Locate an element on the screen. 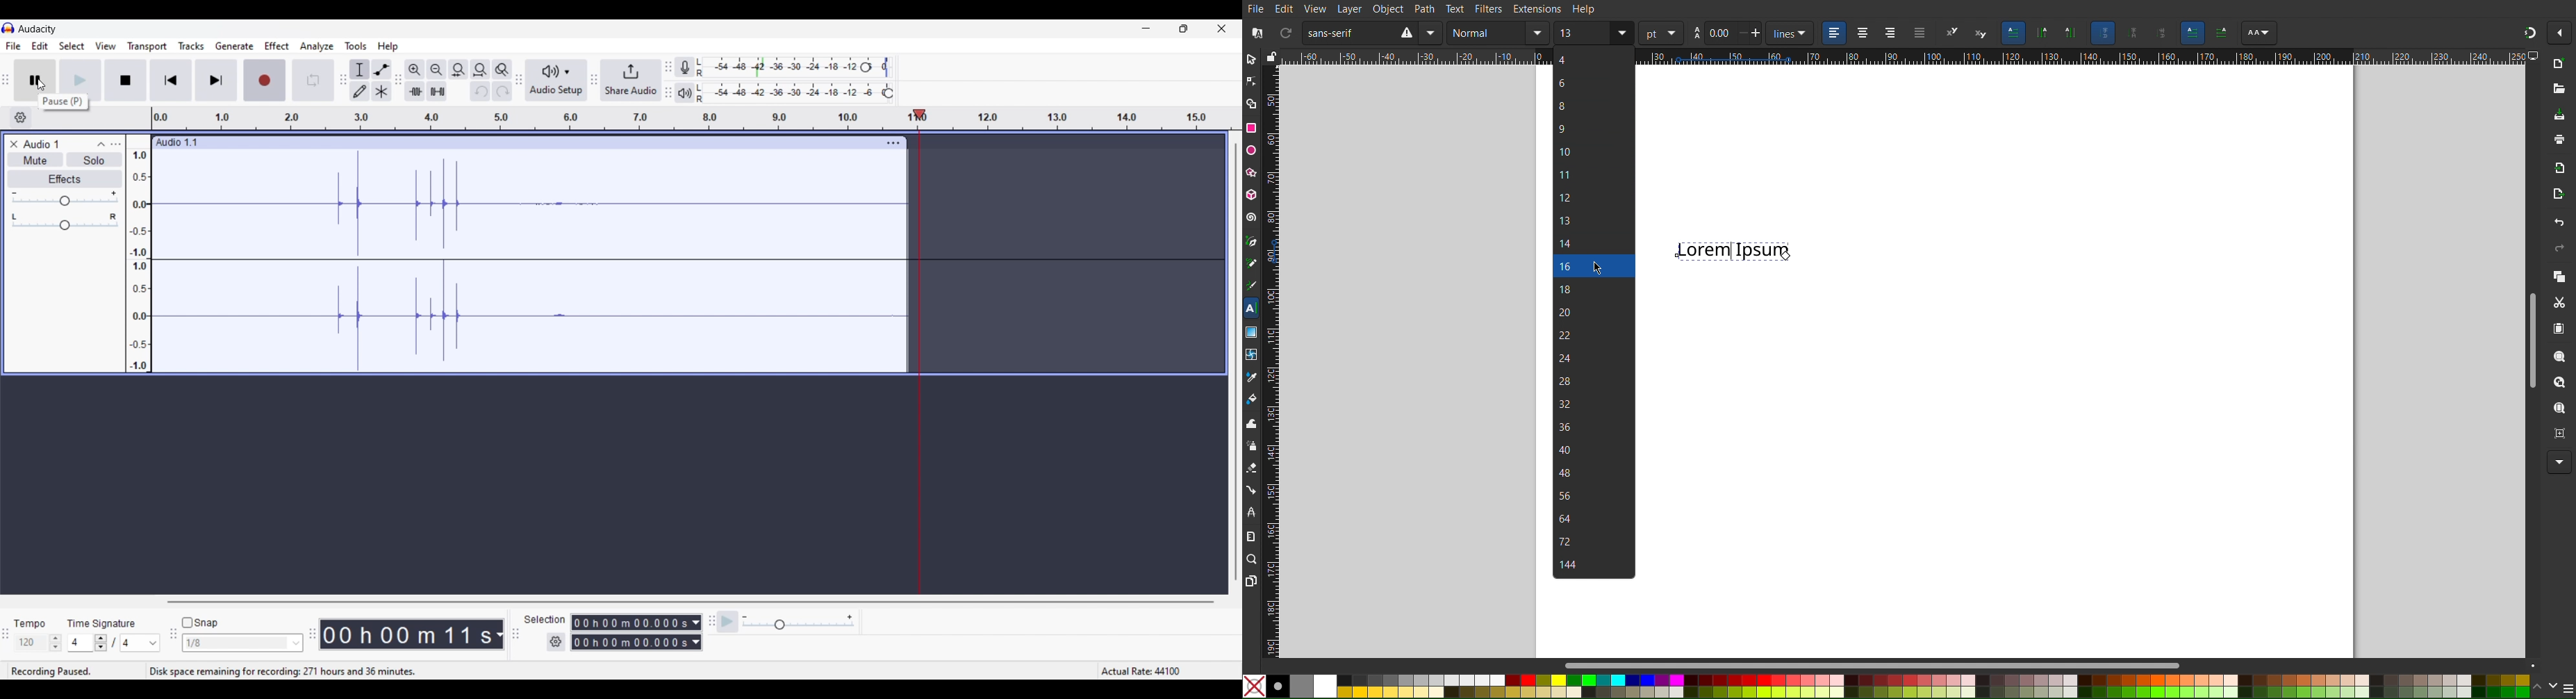 The image size is (2576, 700). New is located at coordinates (2563, 63).